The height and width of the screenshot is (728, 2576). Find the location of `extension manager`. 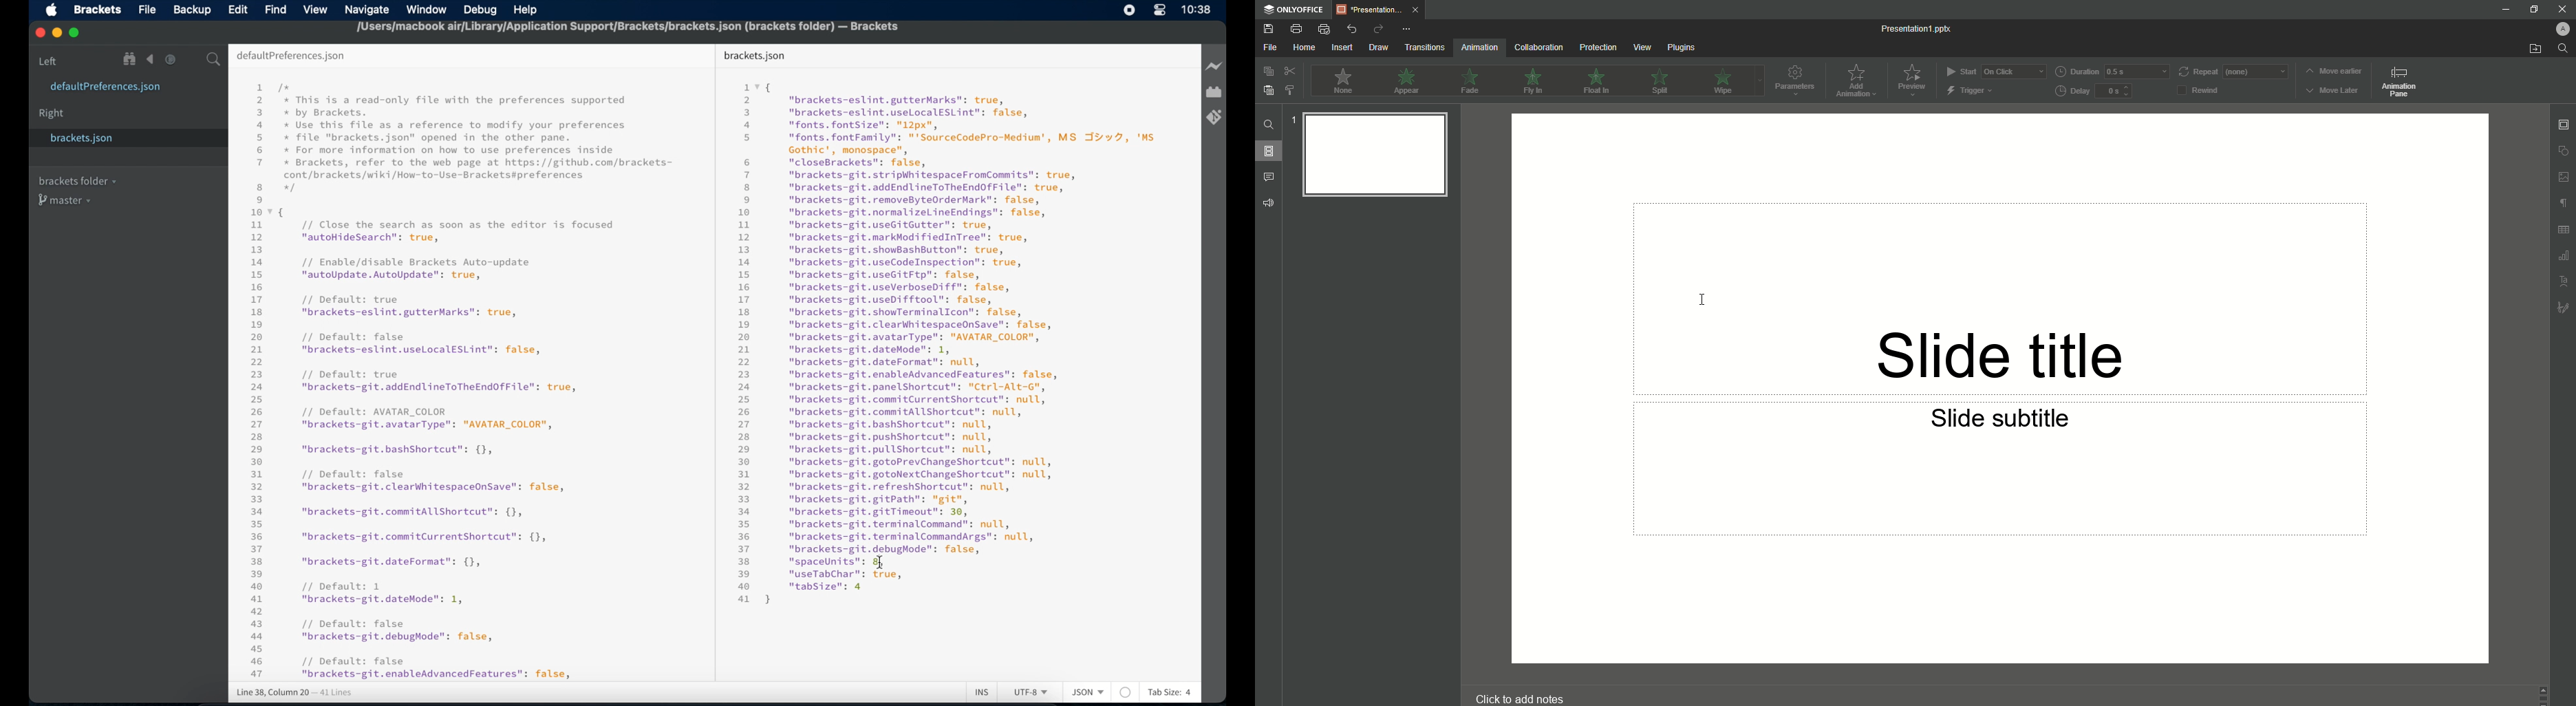

extension manager is located at coordinates (1214, 92).